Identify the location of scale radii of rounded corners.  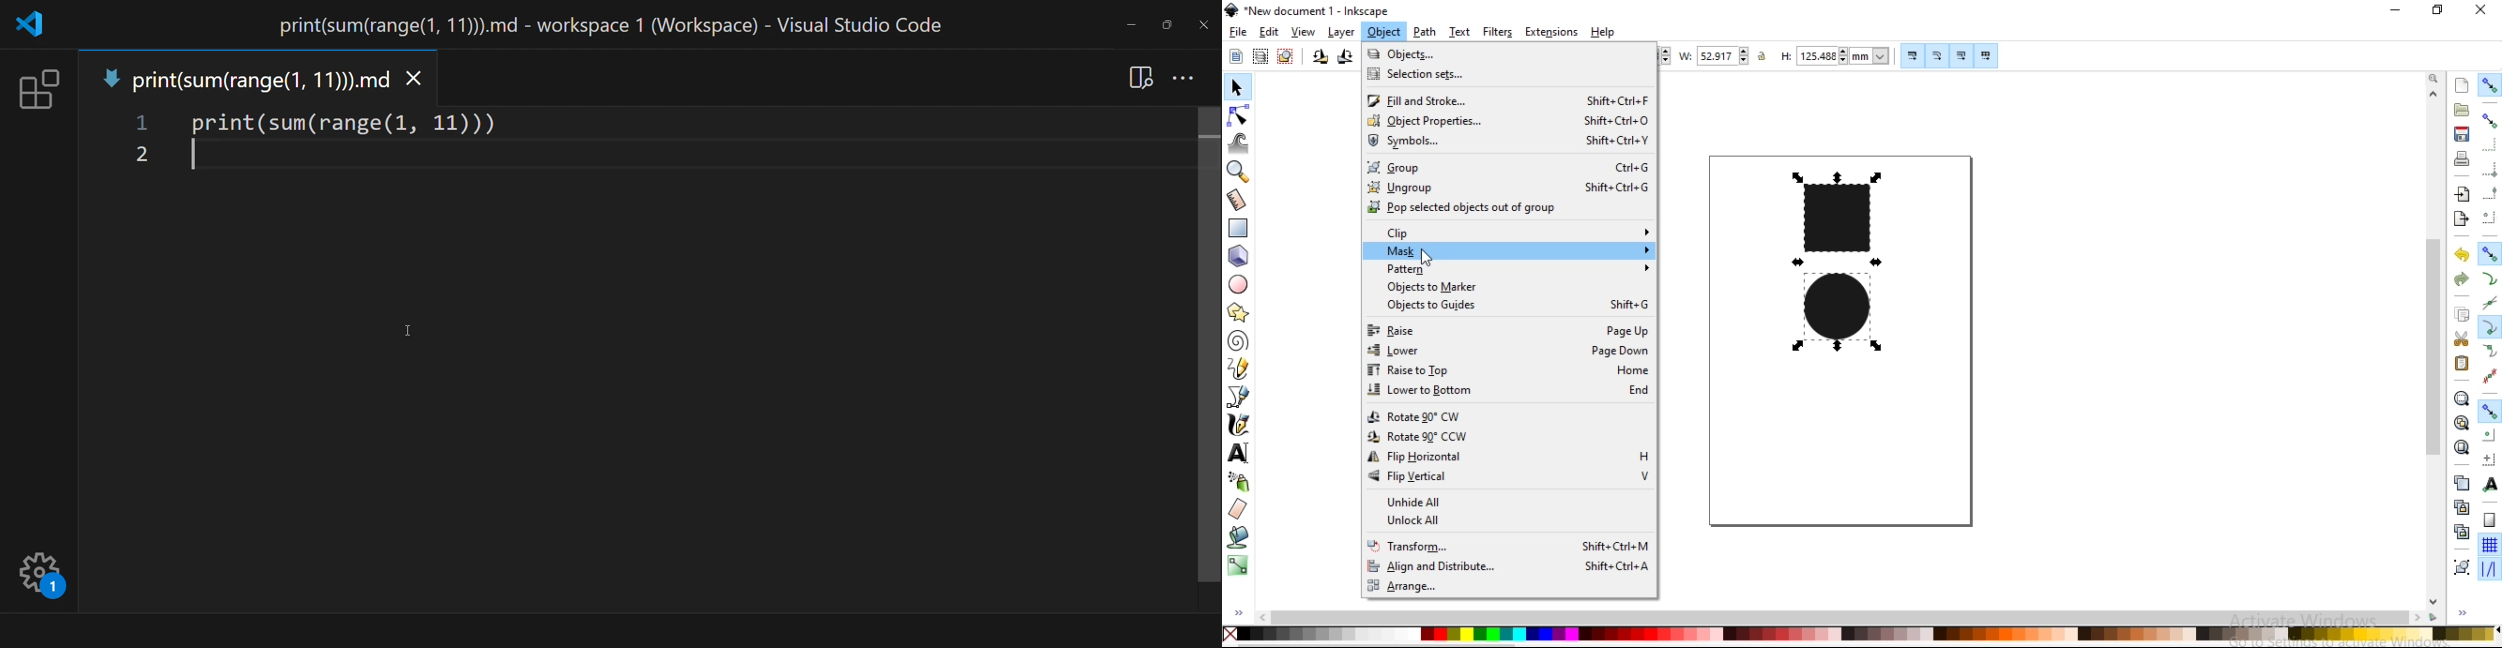
(1938, 57).